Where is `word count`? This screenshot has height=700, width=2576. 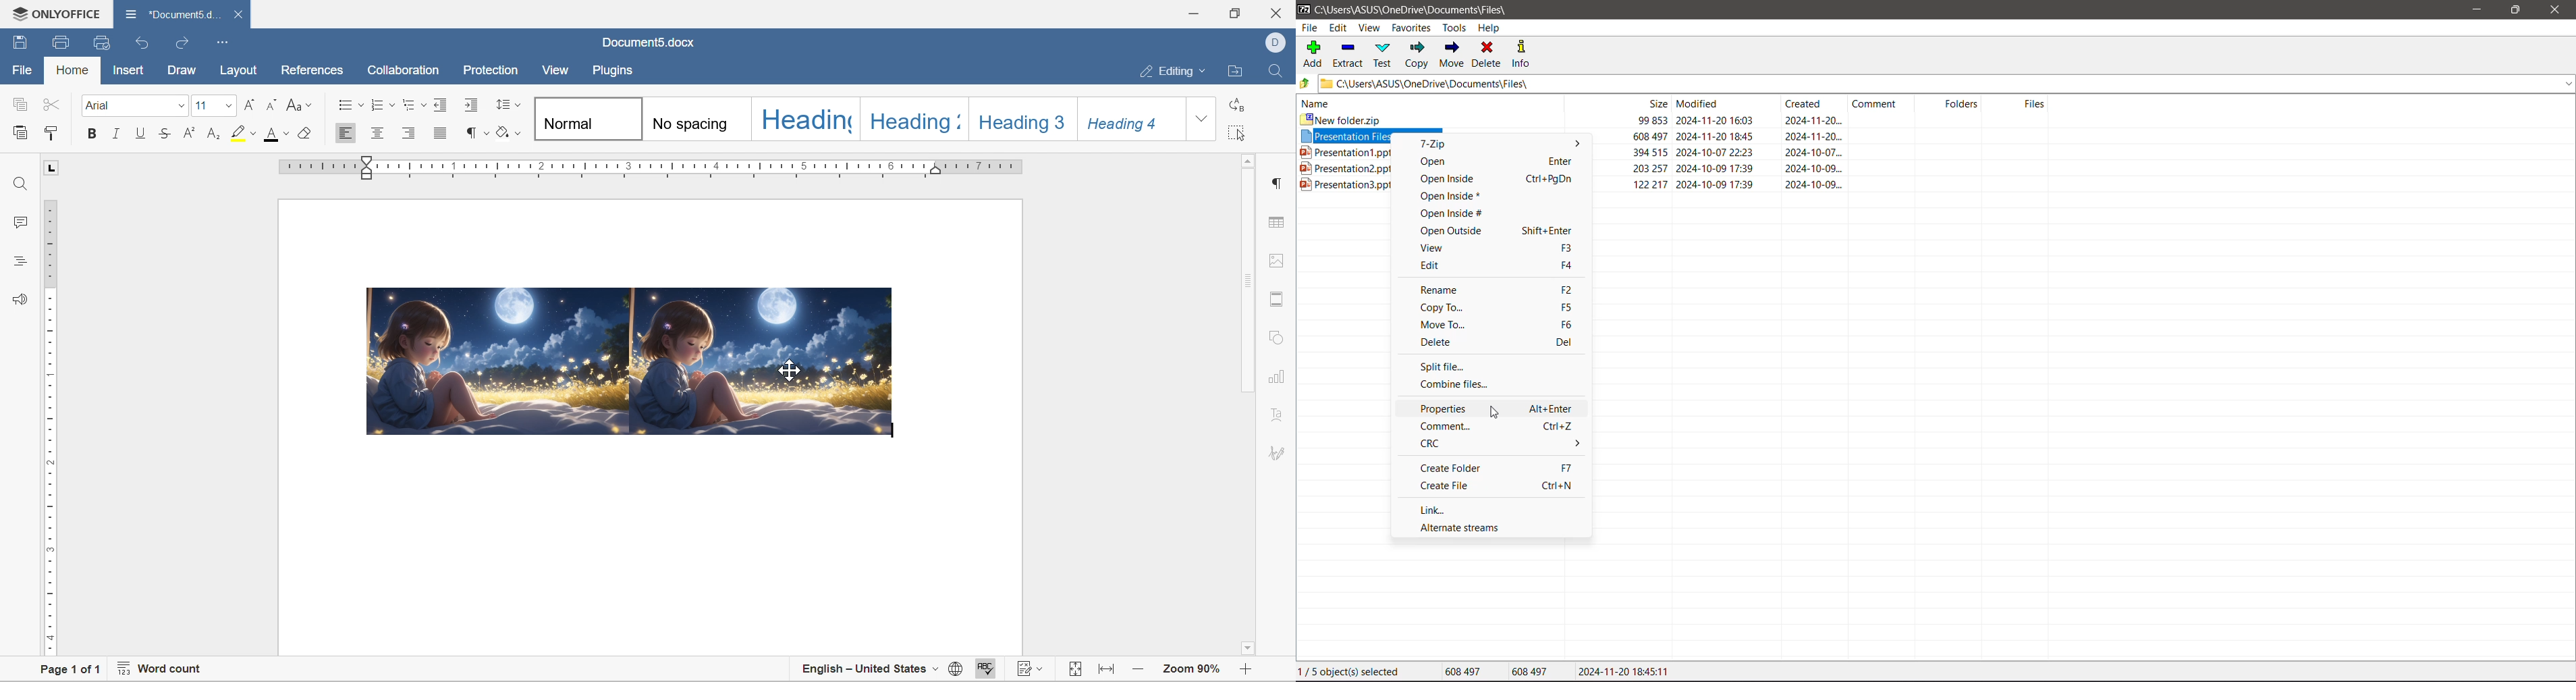 word count is located at coordinates (161, 666).